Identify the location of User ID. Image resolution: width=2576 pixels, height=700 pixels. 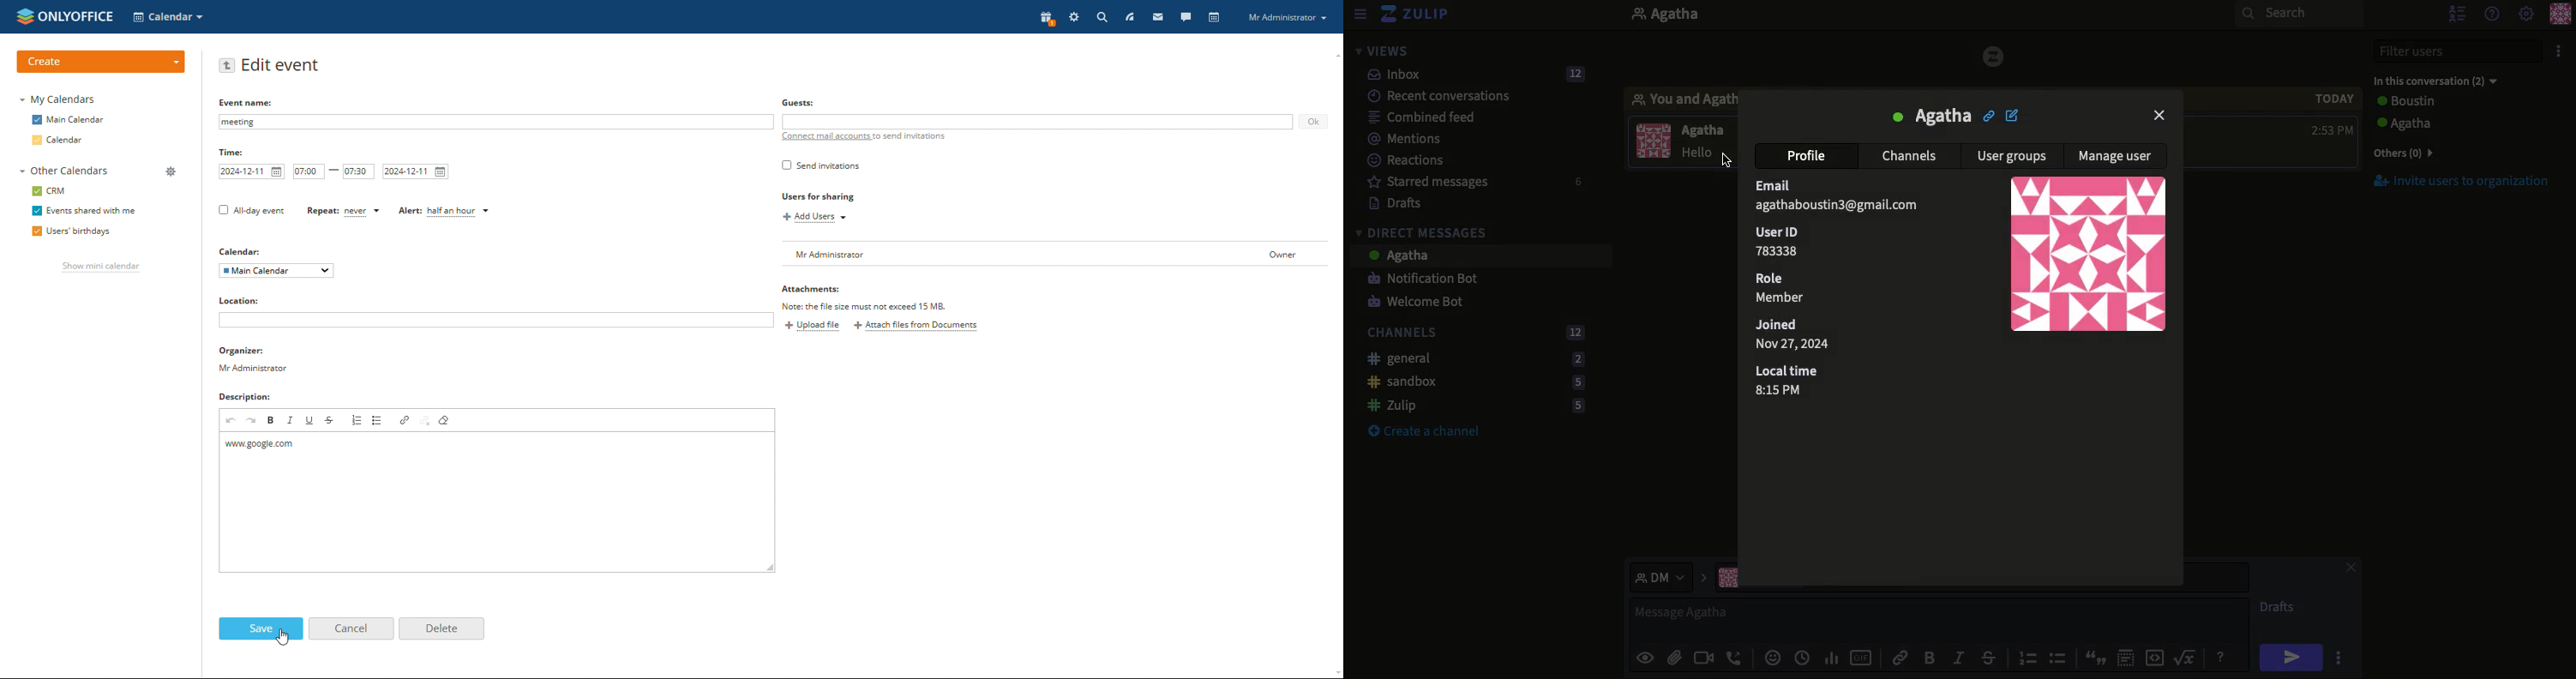
(1777, 241).